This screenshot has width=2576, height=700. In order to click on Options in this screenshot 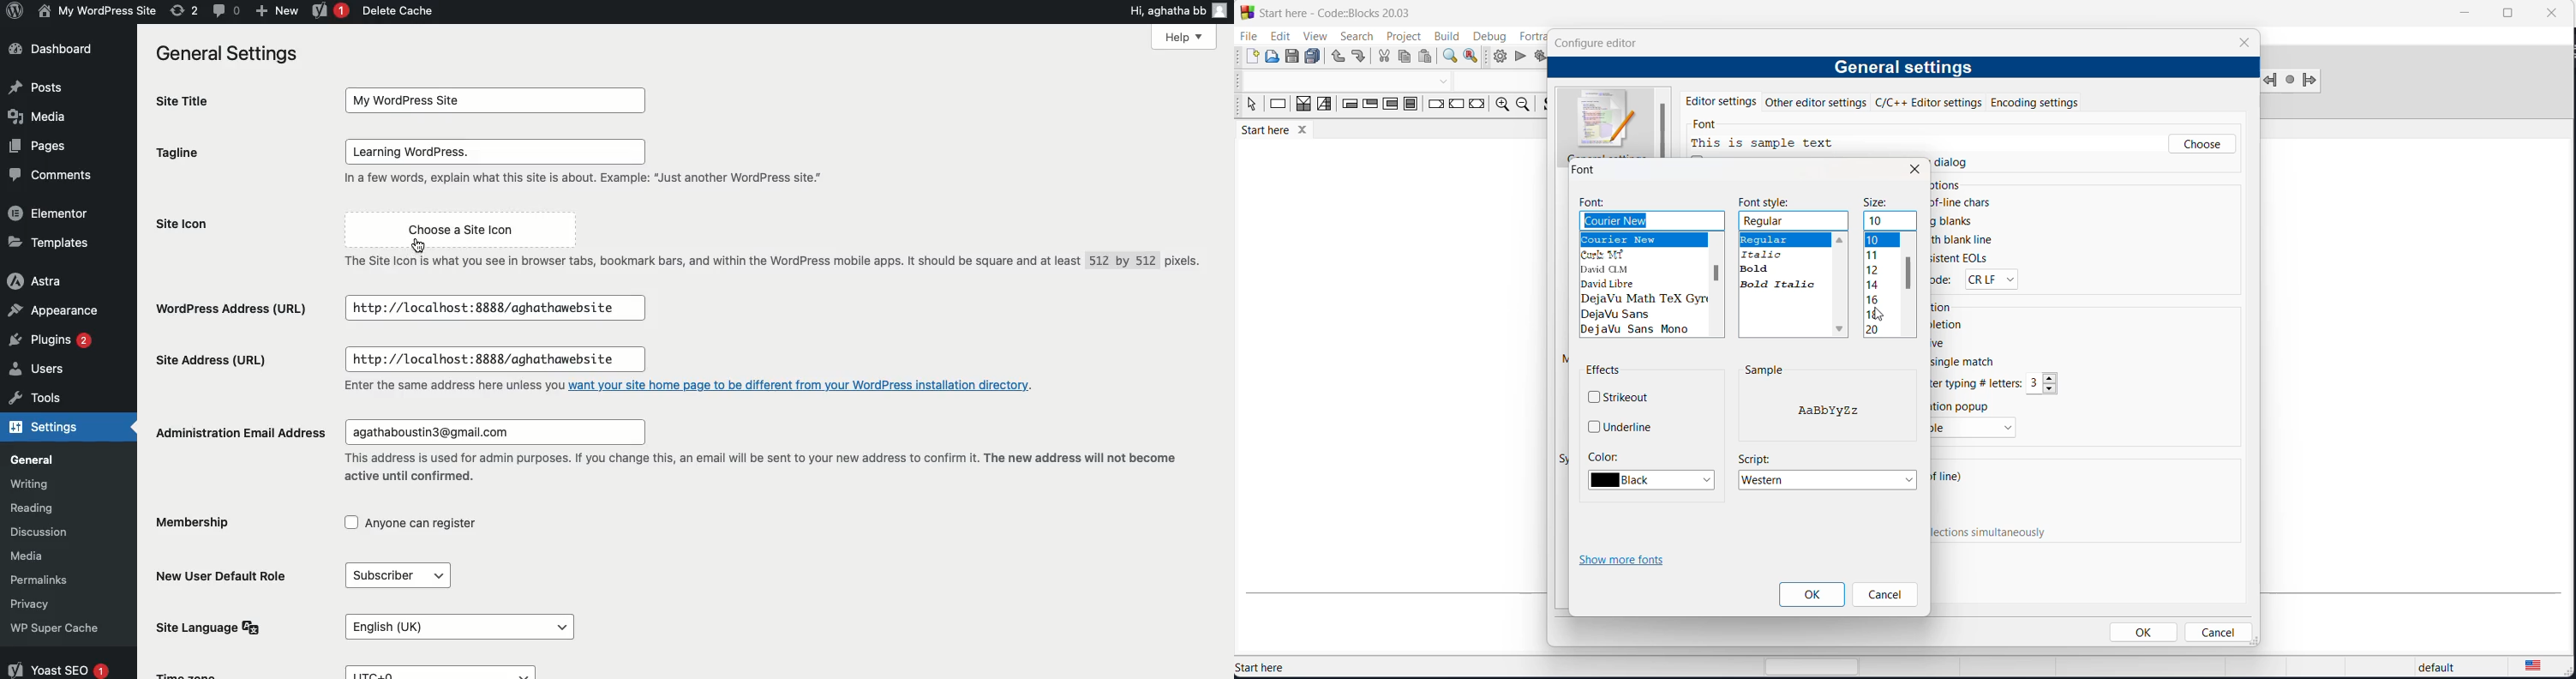, I will do `click(1948, 186)`.